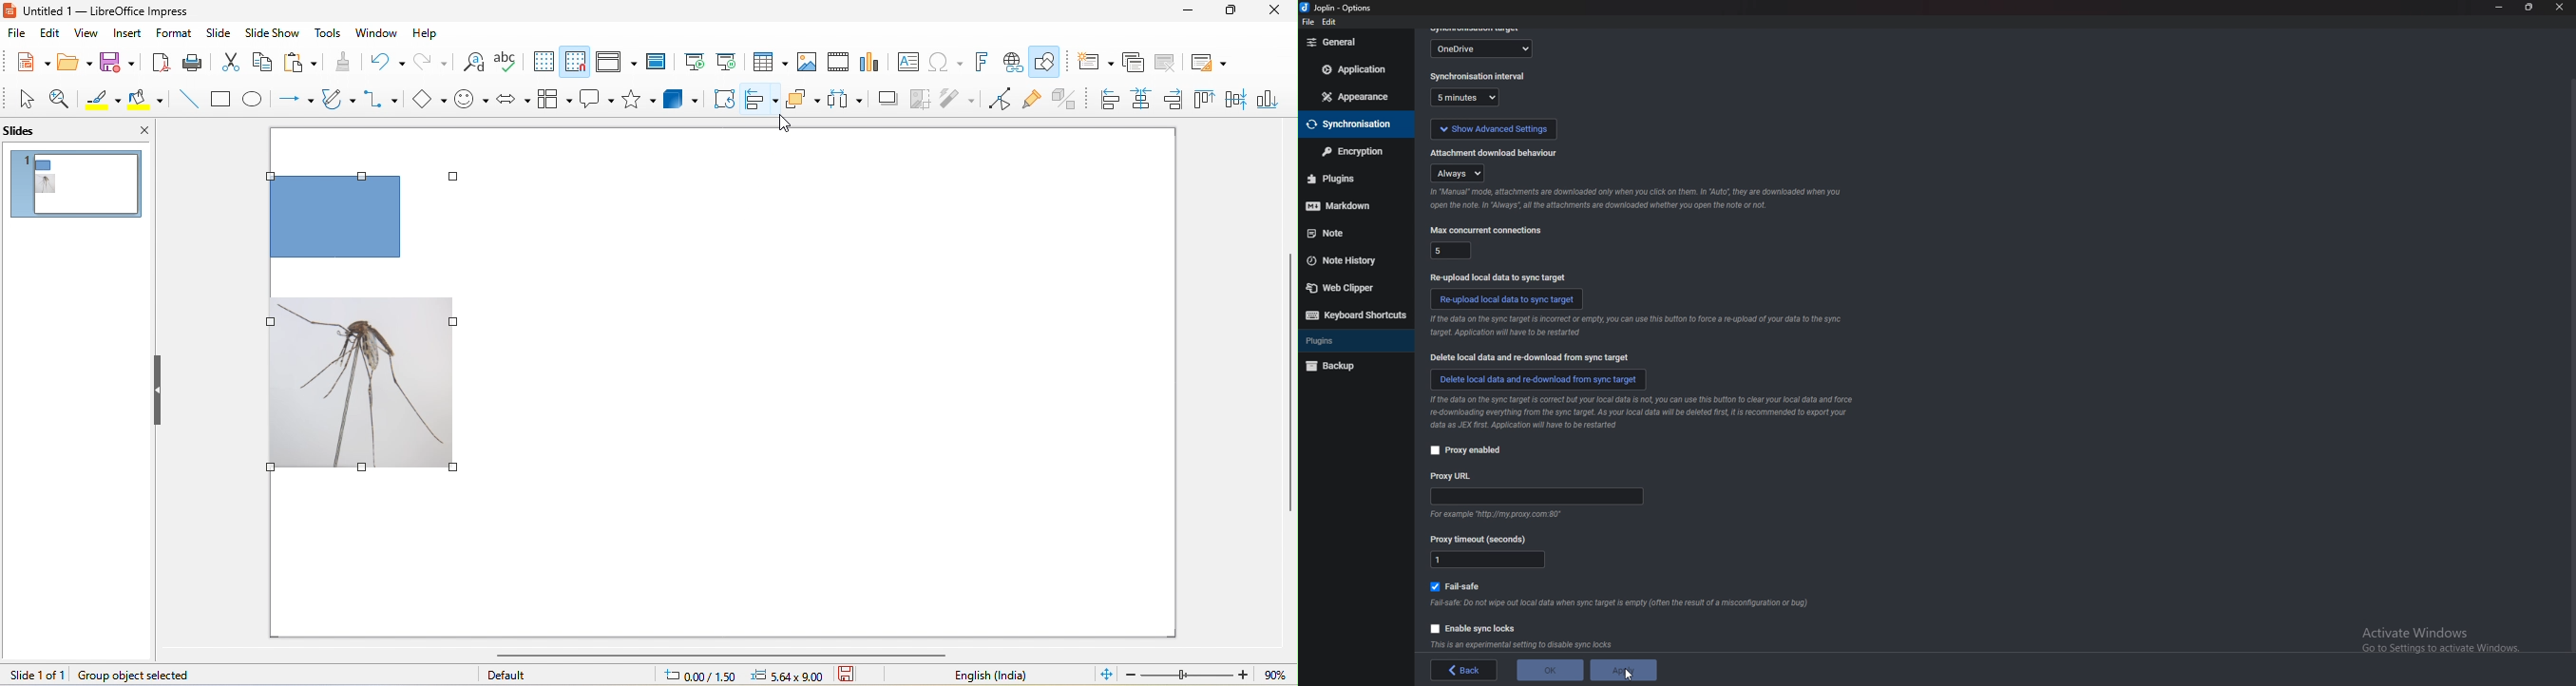 The height and width of the screenshot is (700, 2576). I want to click on cursor, so click(1632, 675).